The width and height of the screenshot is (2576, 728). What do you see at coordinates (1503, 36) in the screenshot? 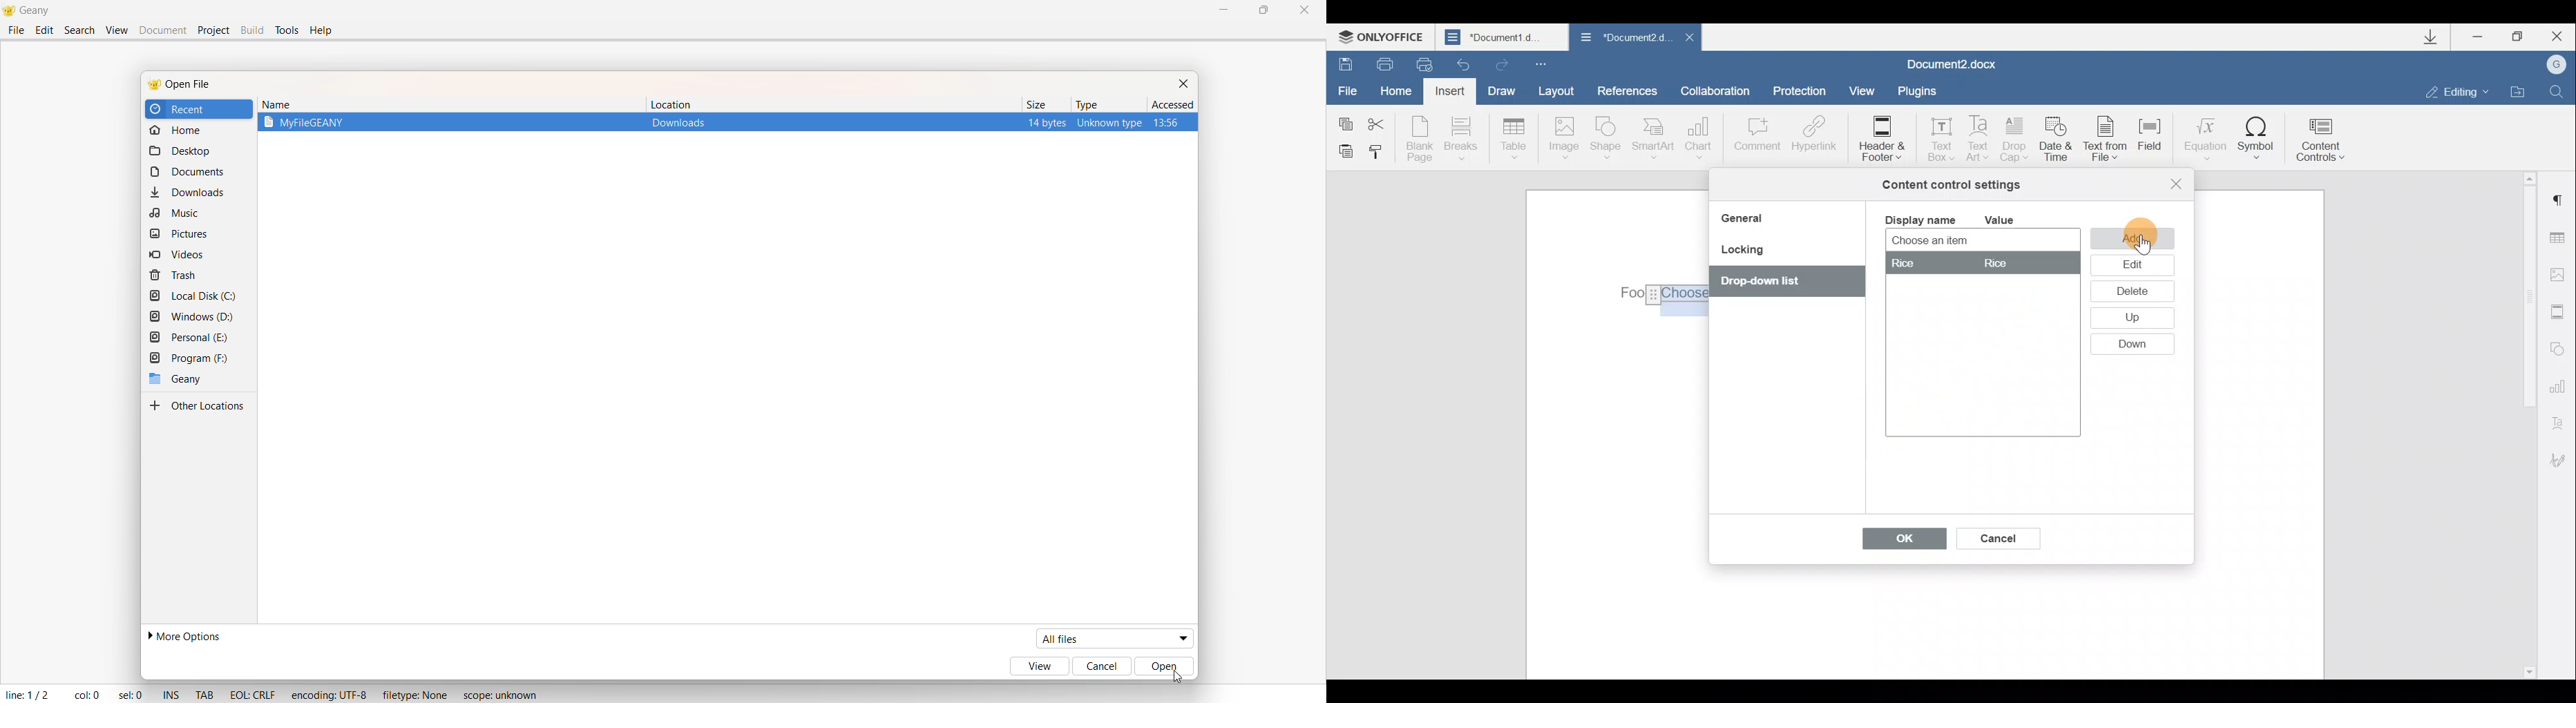
I see `Document1 d..` at bounding box center [1503, 36].